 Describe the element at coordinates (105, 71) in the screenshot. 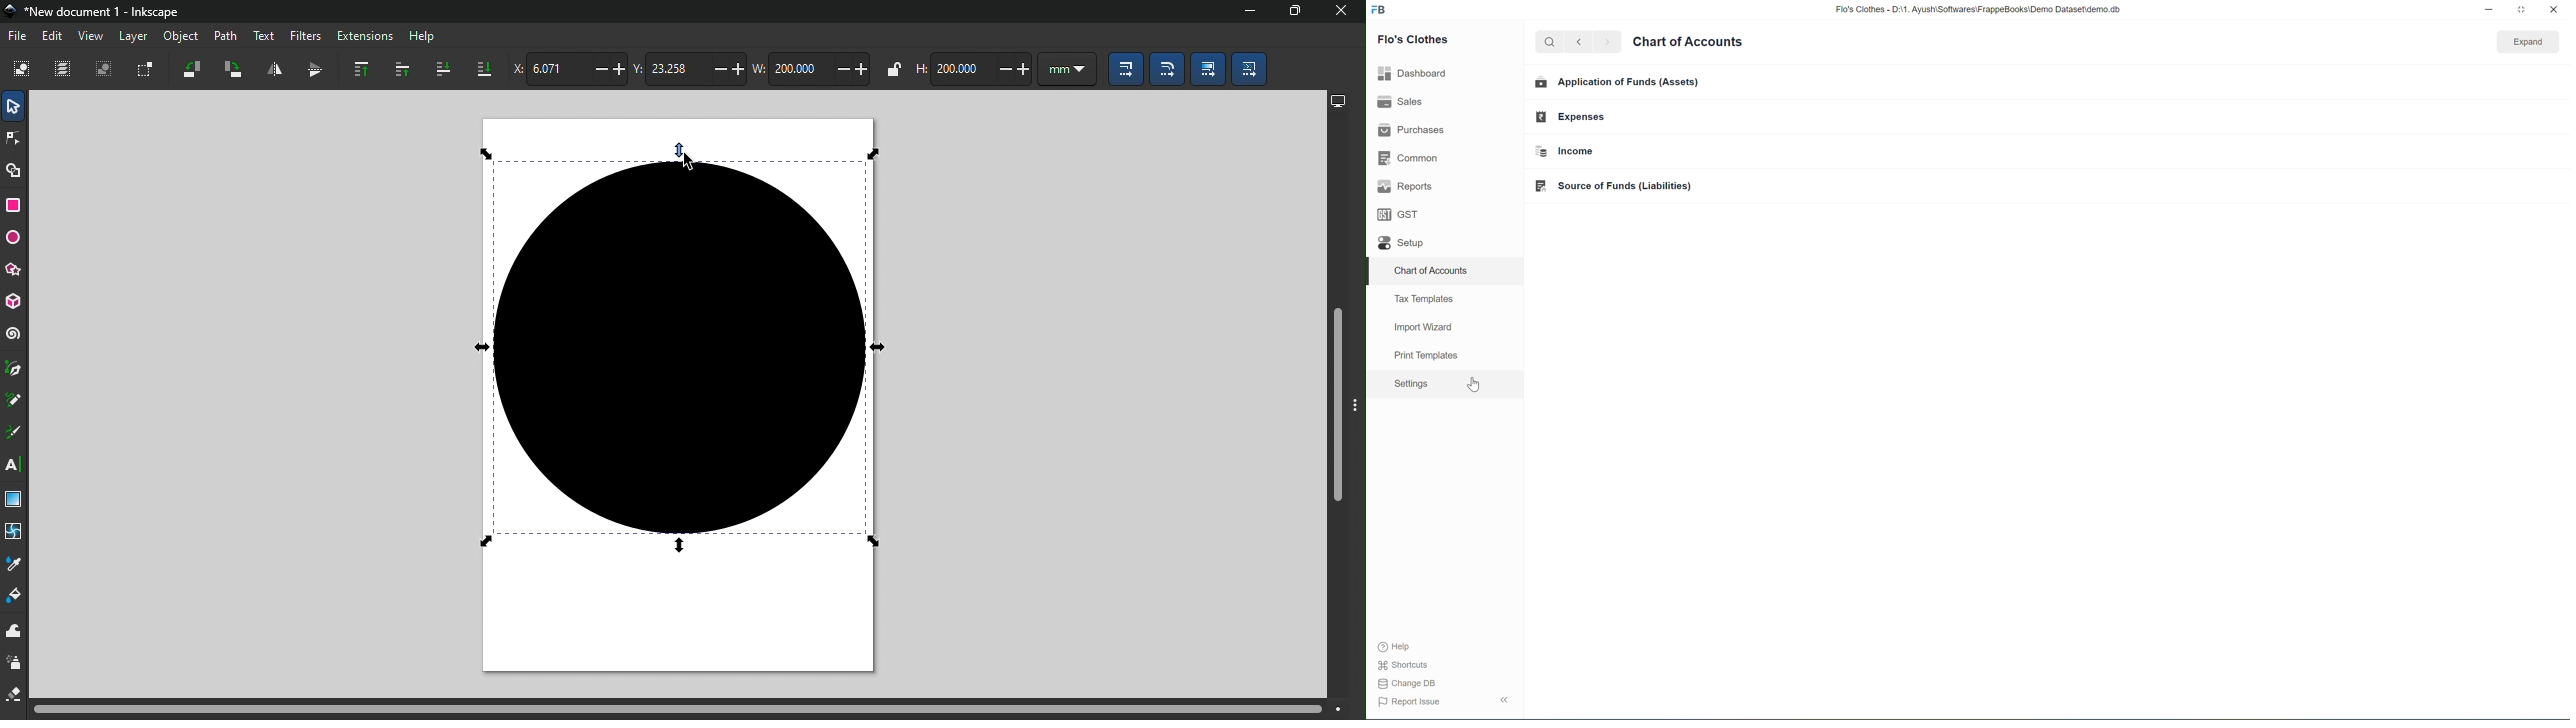

I see `Deselect all selected objects` at that location.